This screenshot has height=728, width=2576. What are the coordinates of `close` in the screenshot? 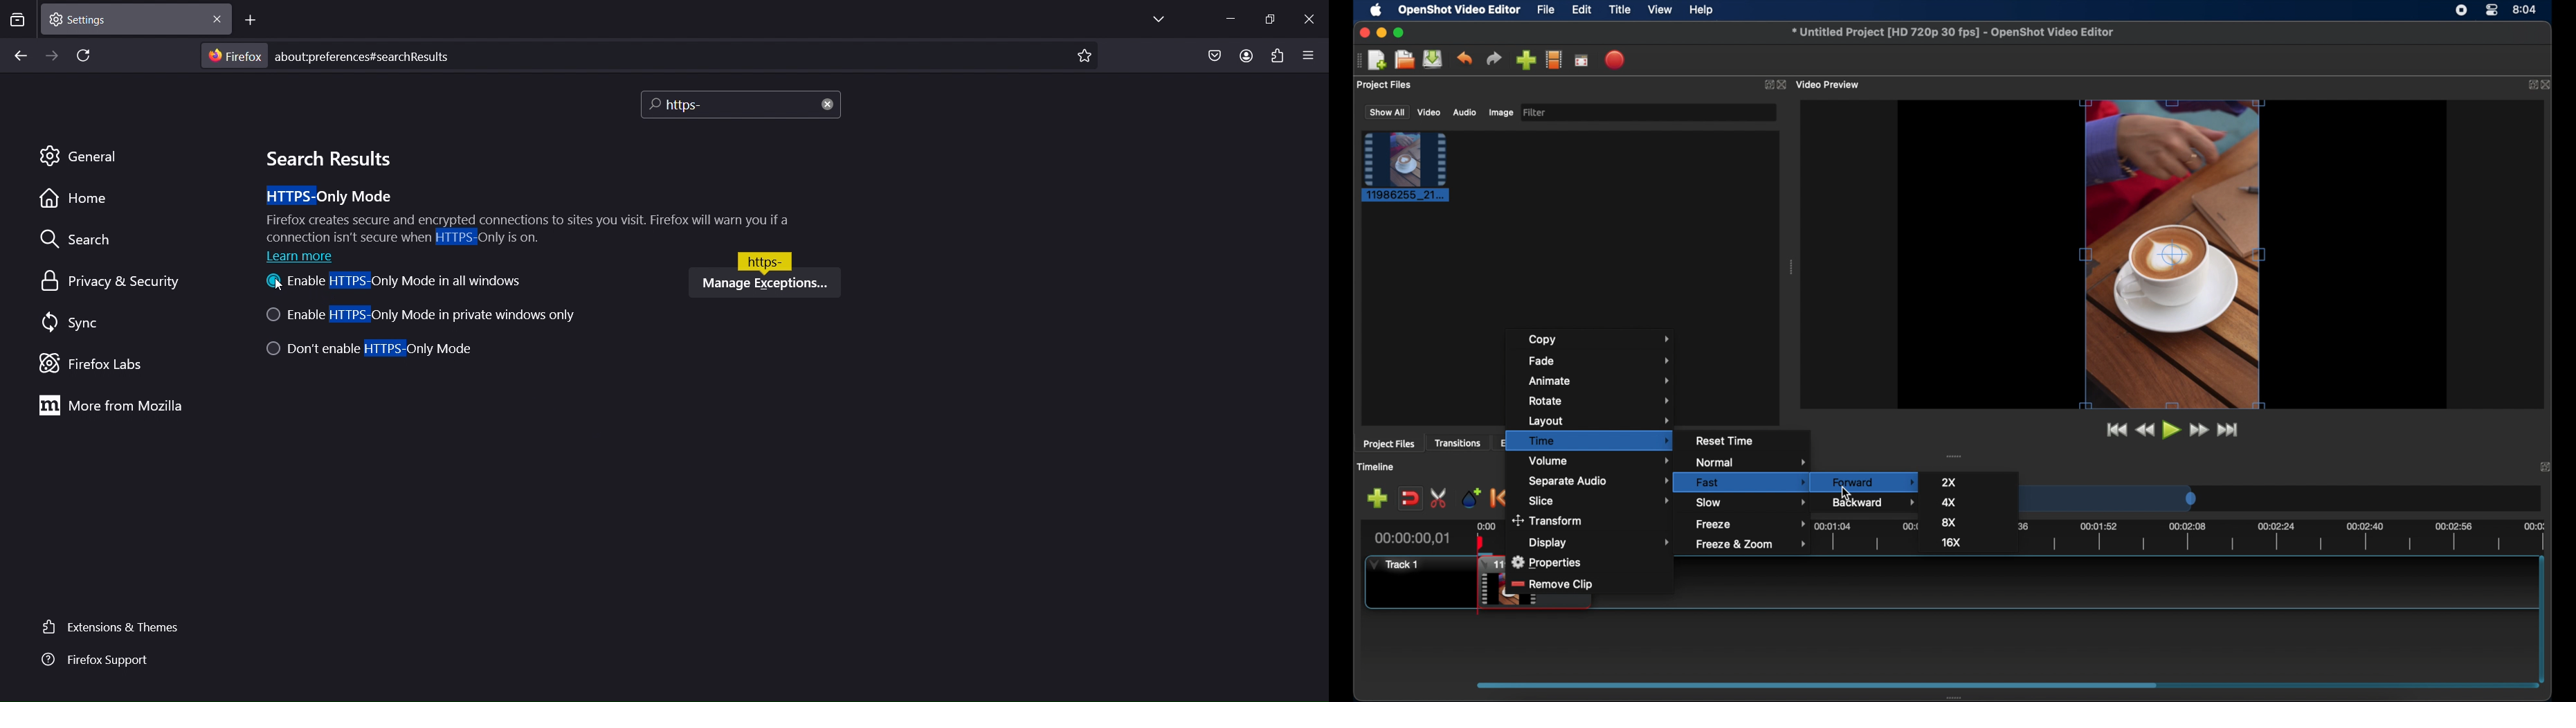 It's located at (2544, 467).